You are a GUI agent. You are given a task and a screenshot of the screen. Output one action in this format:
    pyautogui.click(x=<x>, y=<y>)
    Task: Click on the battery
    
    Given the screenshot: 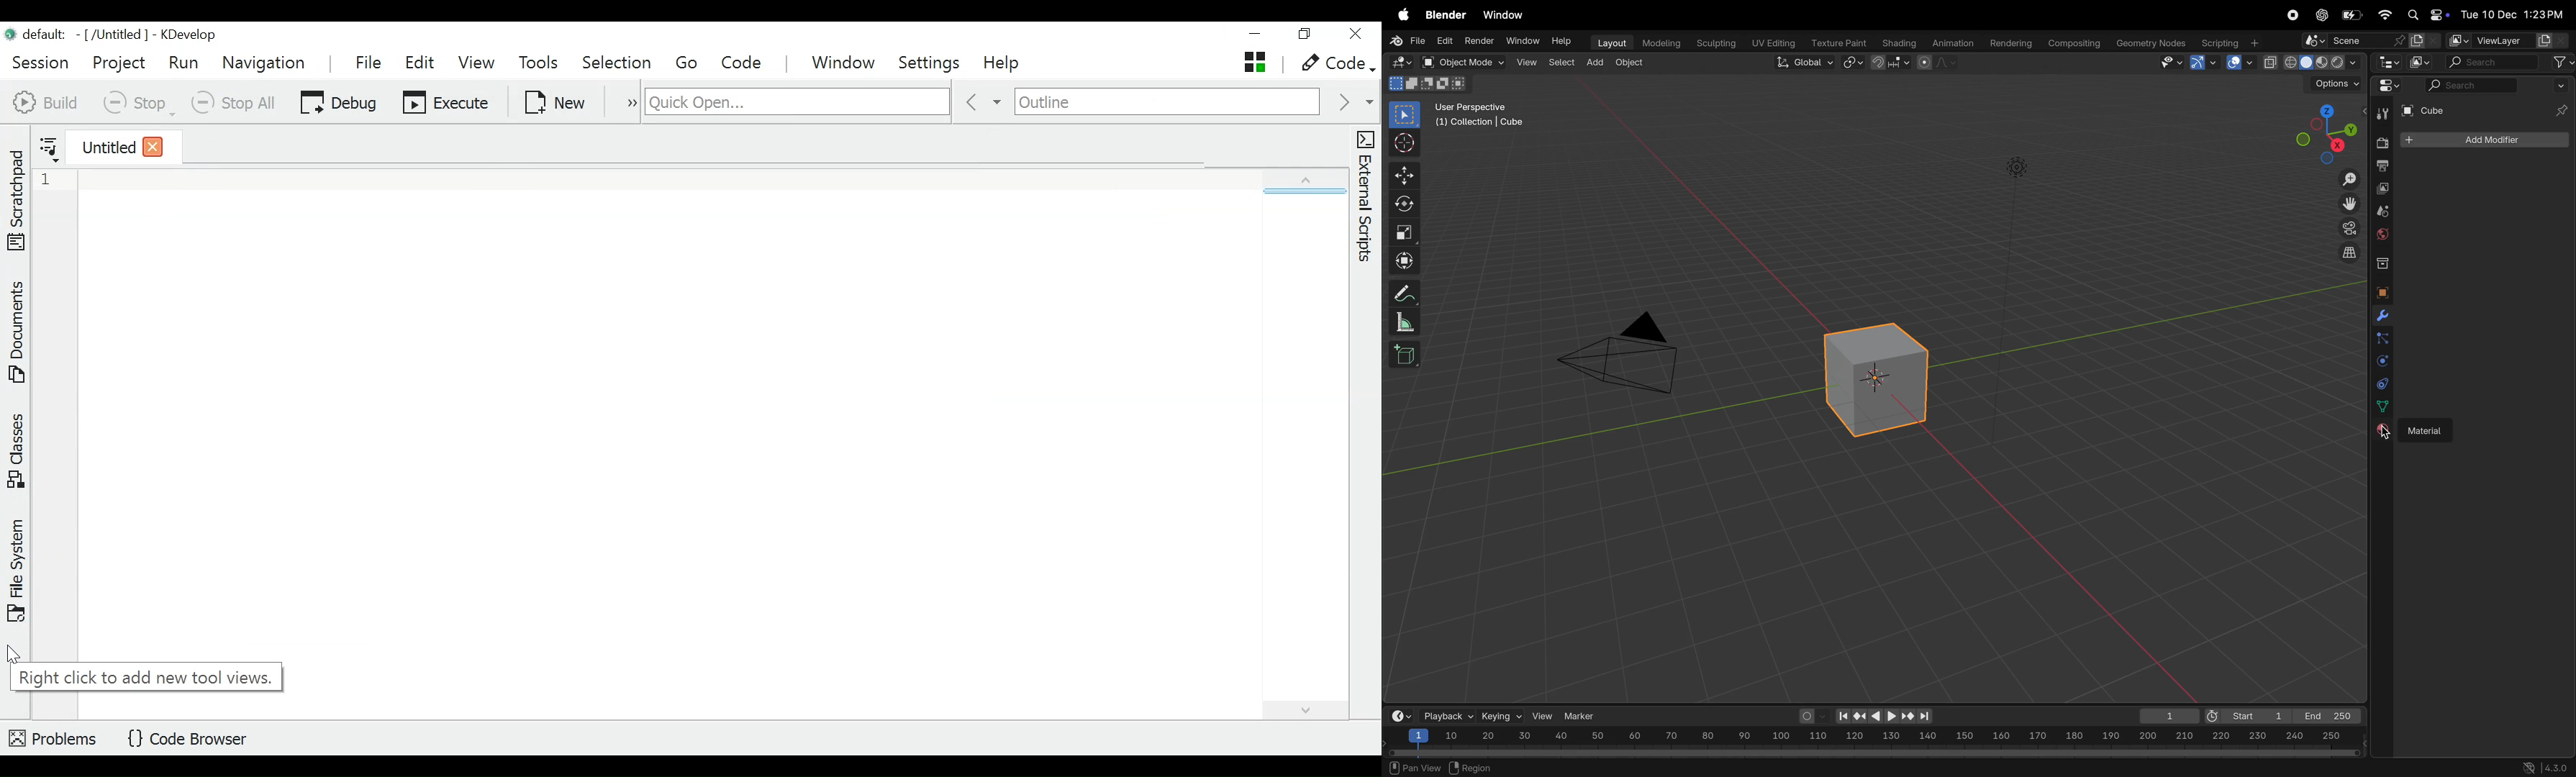 What is the action you would take?
    pyautogui.click(x=2354, y=15)
    